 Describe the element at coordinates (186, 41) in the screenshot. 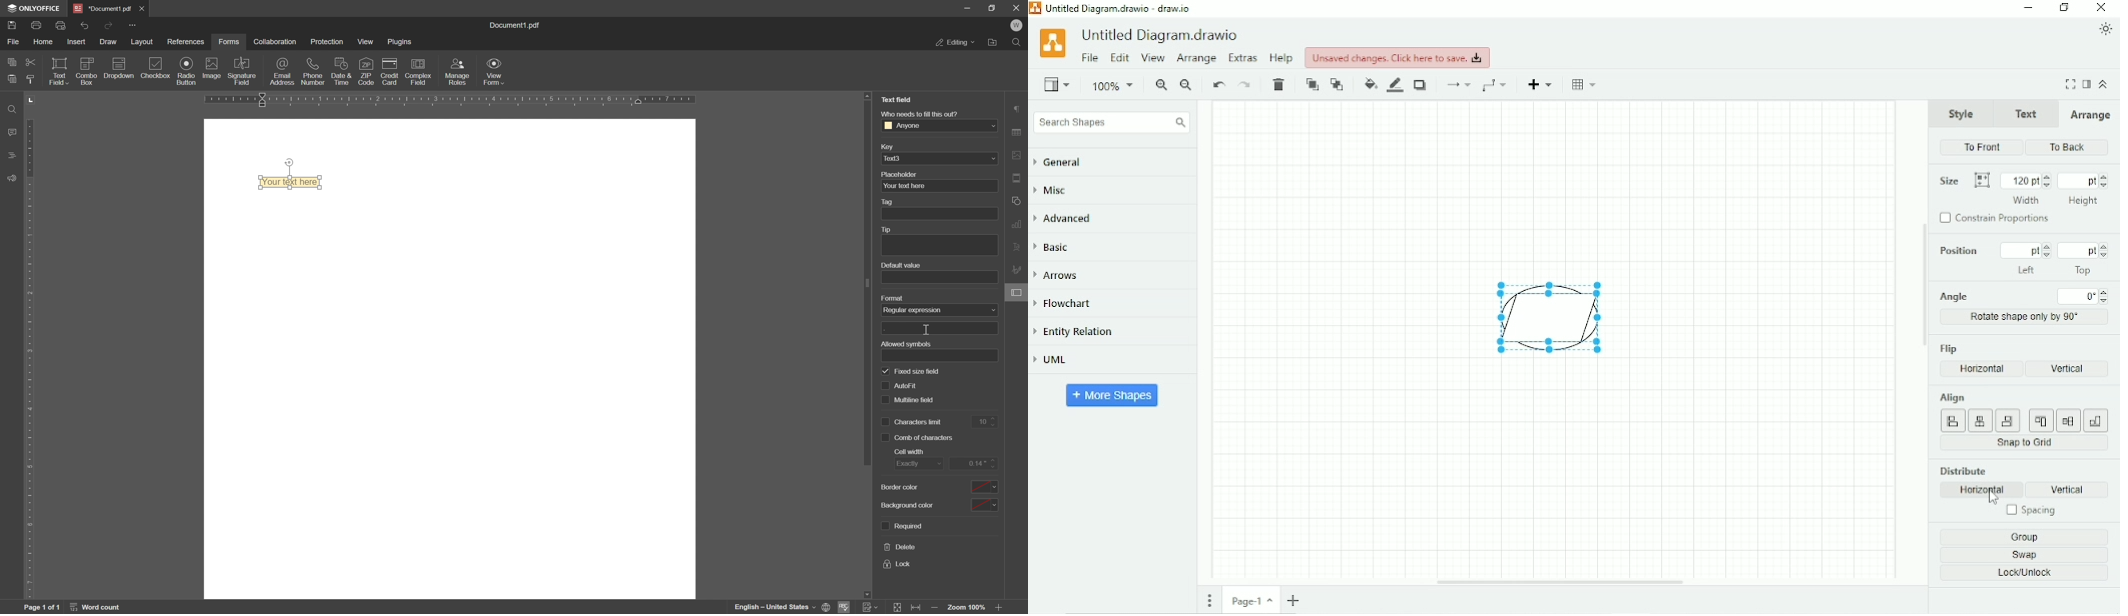

I see `references` at that location.